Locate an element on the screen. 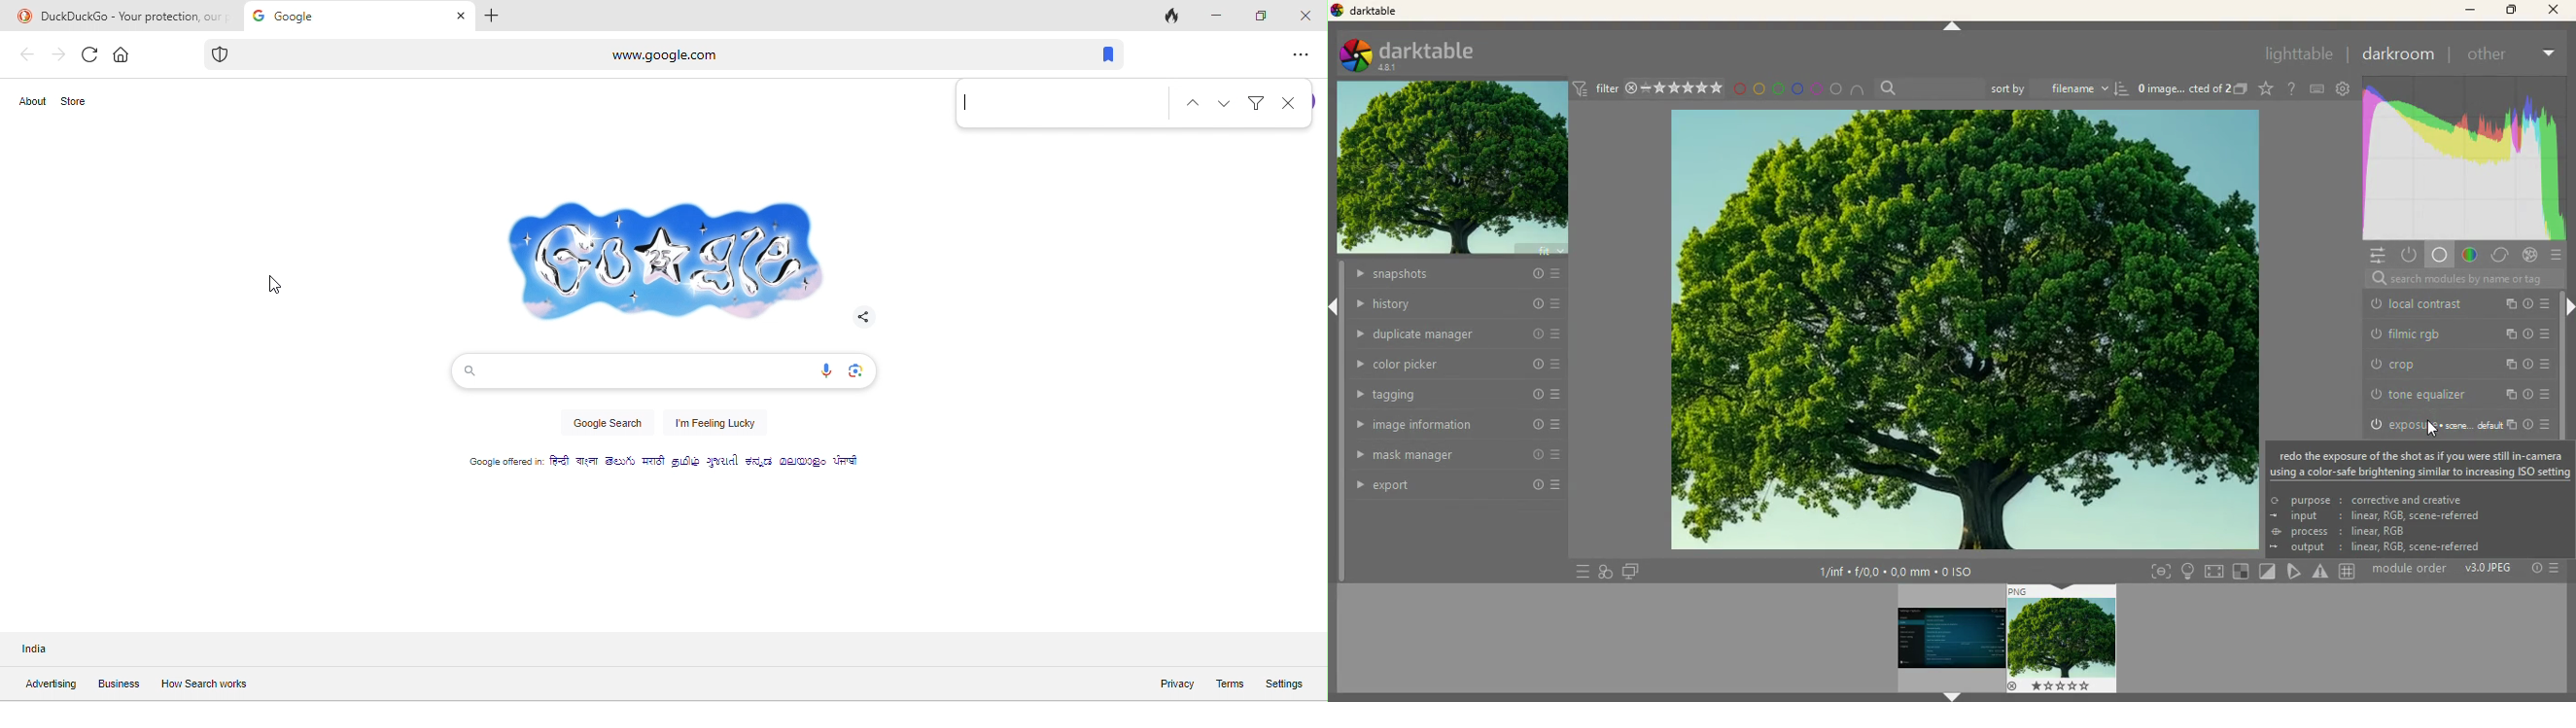  gradient is located at coordinates (2470, 255).